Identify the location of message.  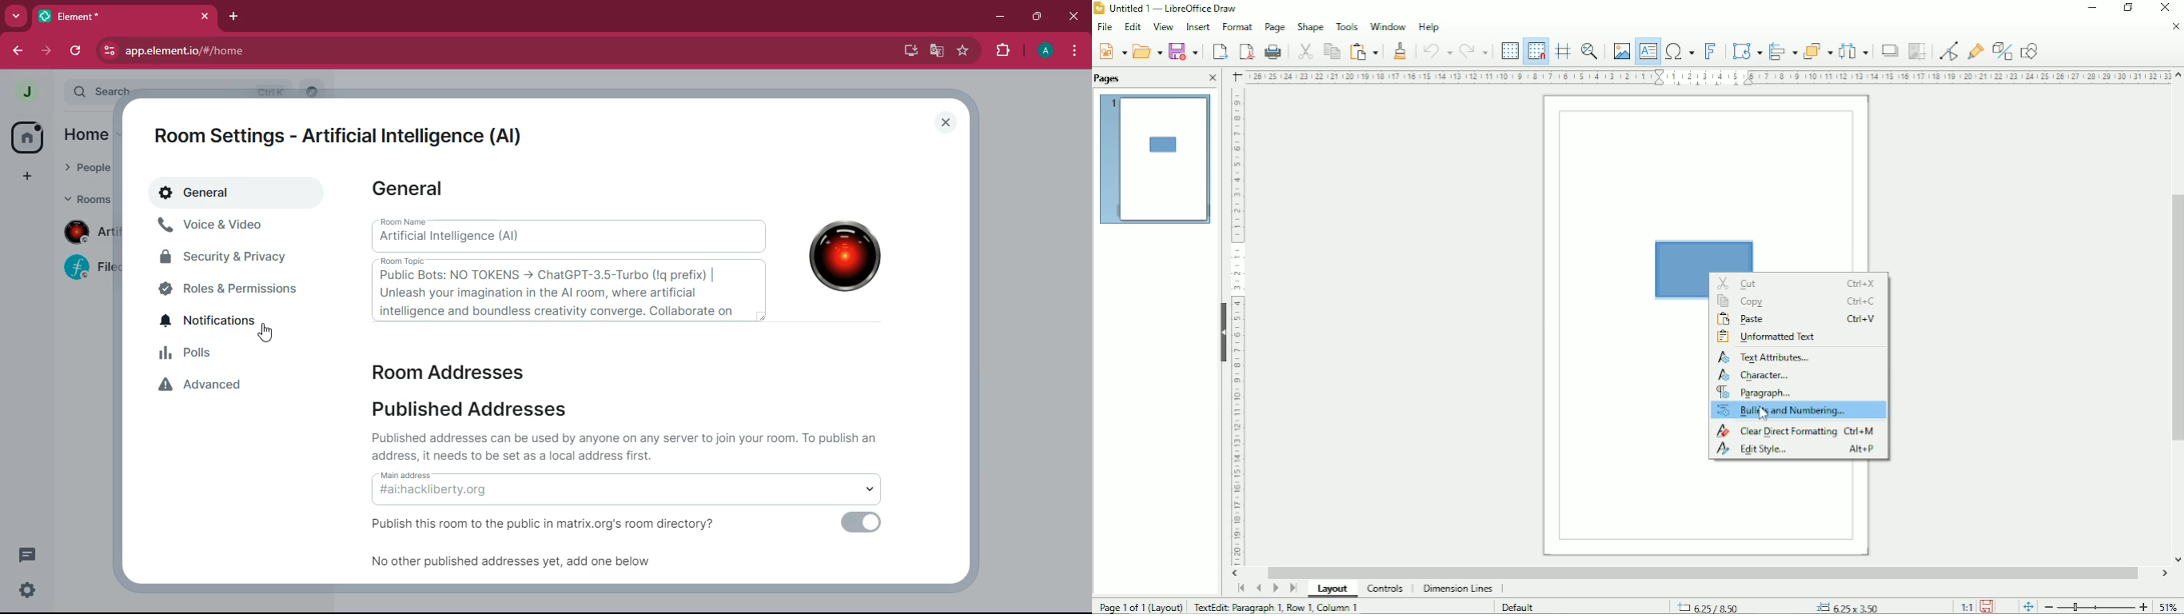
(29, 555).